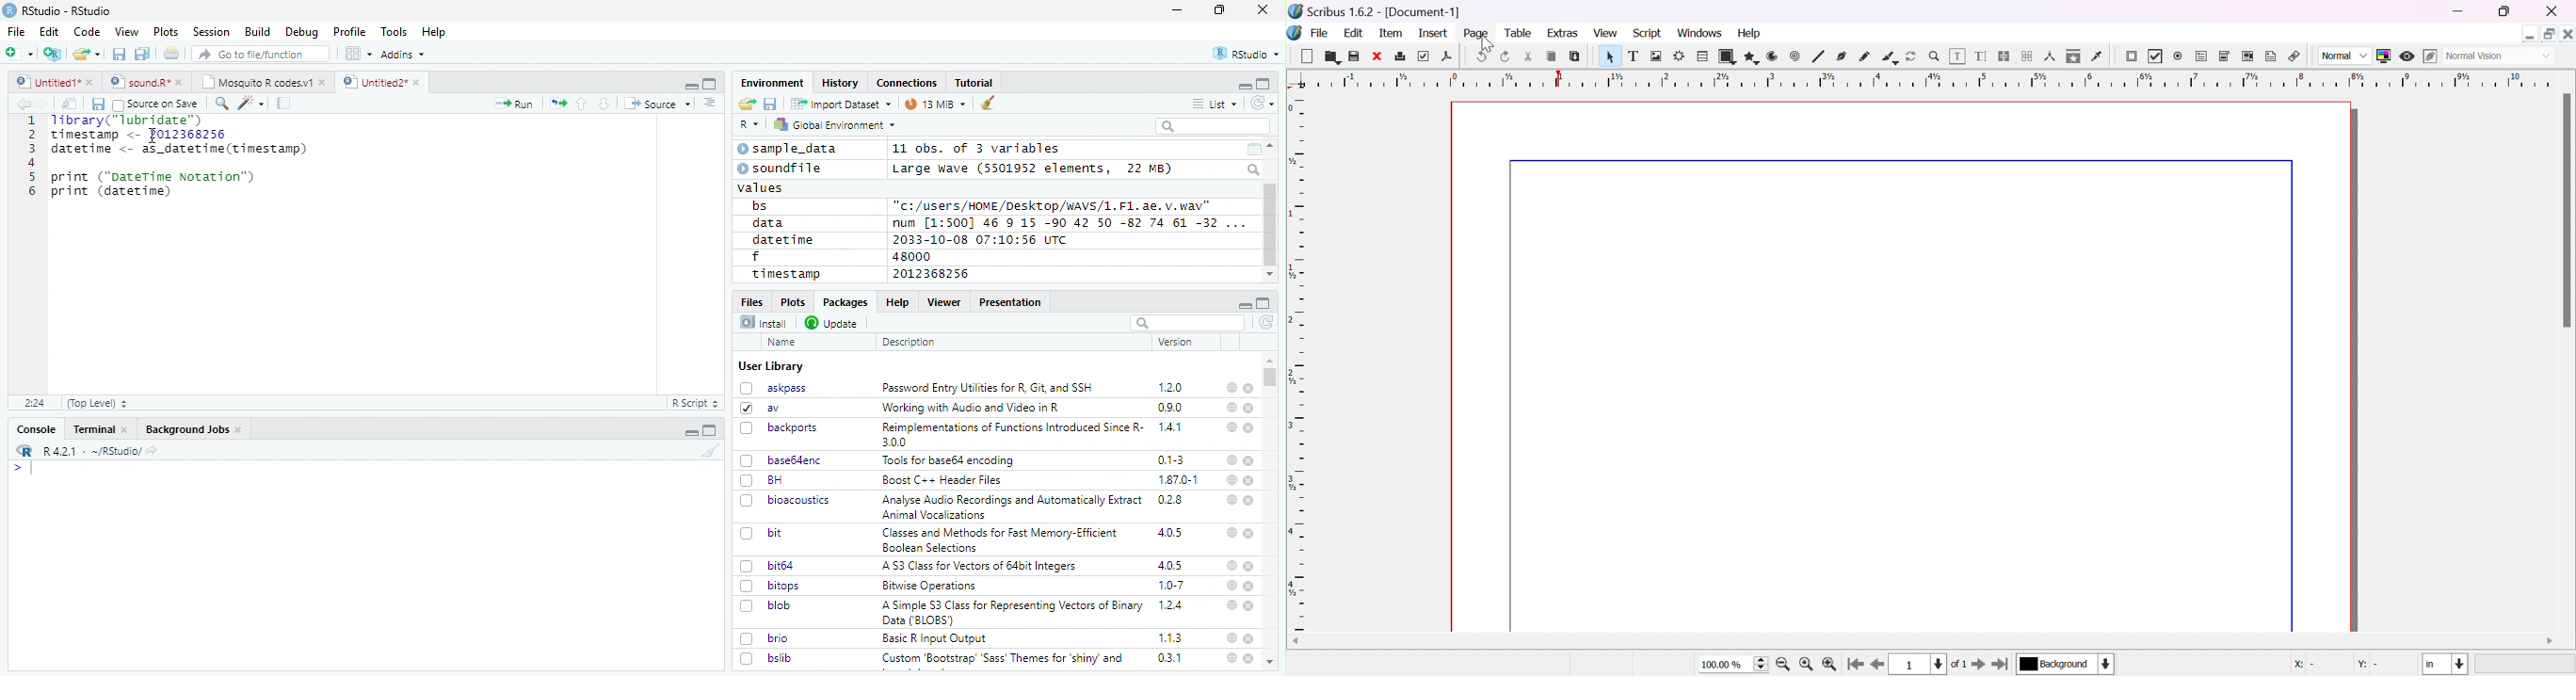 The height and width of the screenshot is (700, 2576). Describe the element at coordinates (1574, 55) in the screenshot. I see `paste` at that location.